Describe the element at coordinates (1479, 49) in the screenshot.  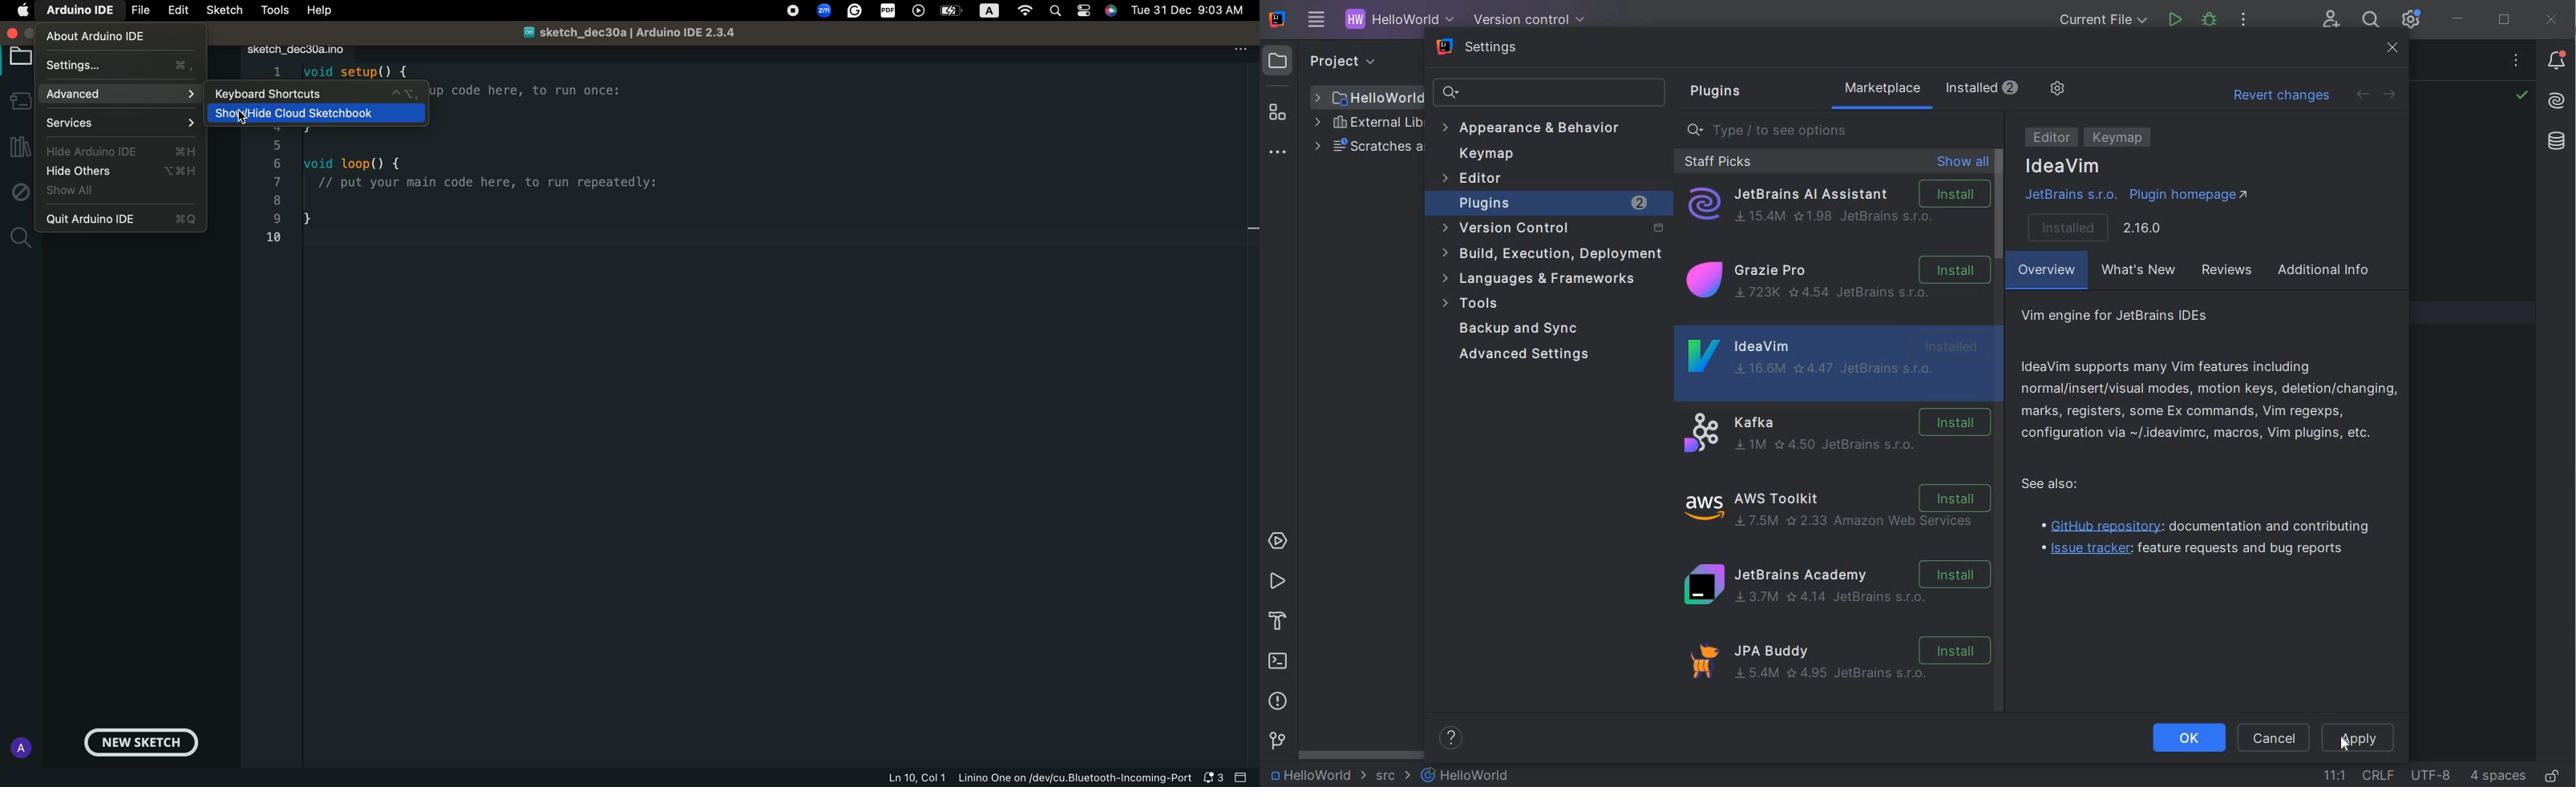
I see `settings` at that location.